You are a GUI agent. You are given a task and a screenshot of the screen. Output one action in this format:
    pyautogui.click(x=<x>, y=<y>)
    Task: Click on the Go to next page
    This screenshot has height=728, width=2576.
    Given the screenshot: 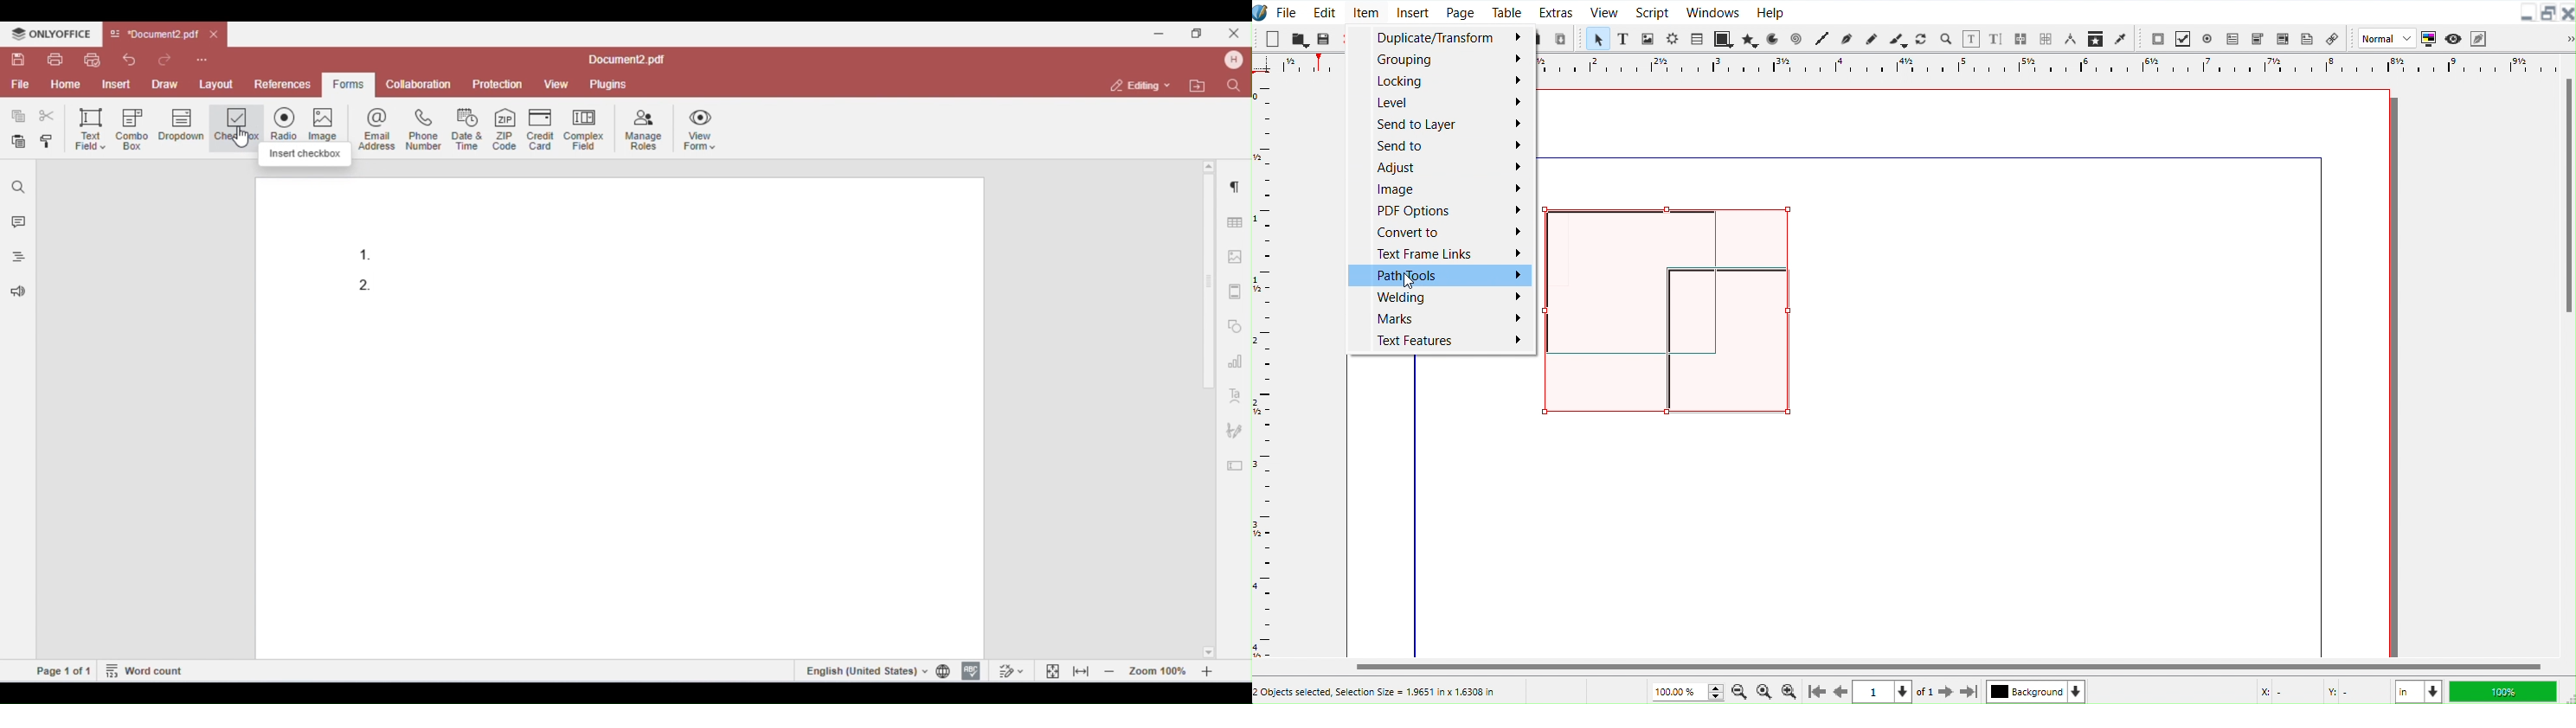 What is the action you would take?
    pyautogui.click(x=1948, y=693)
    